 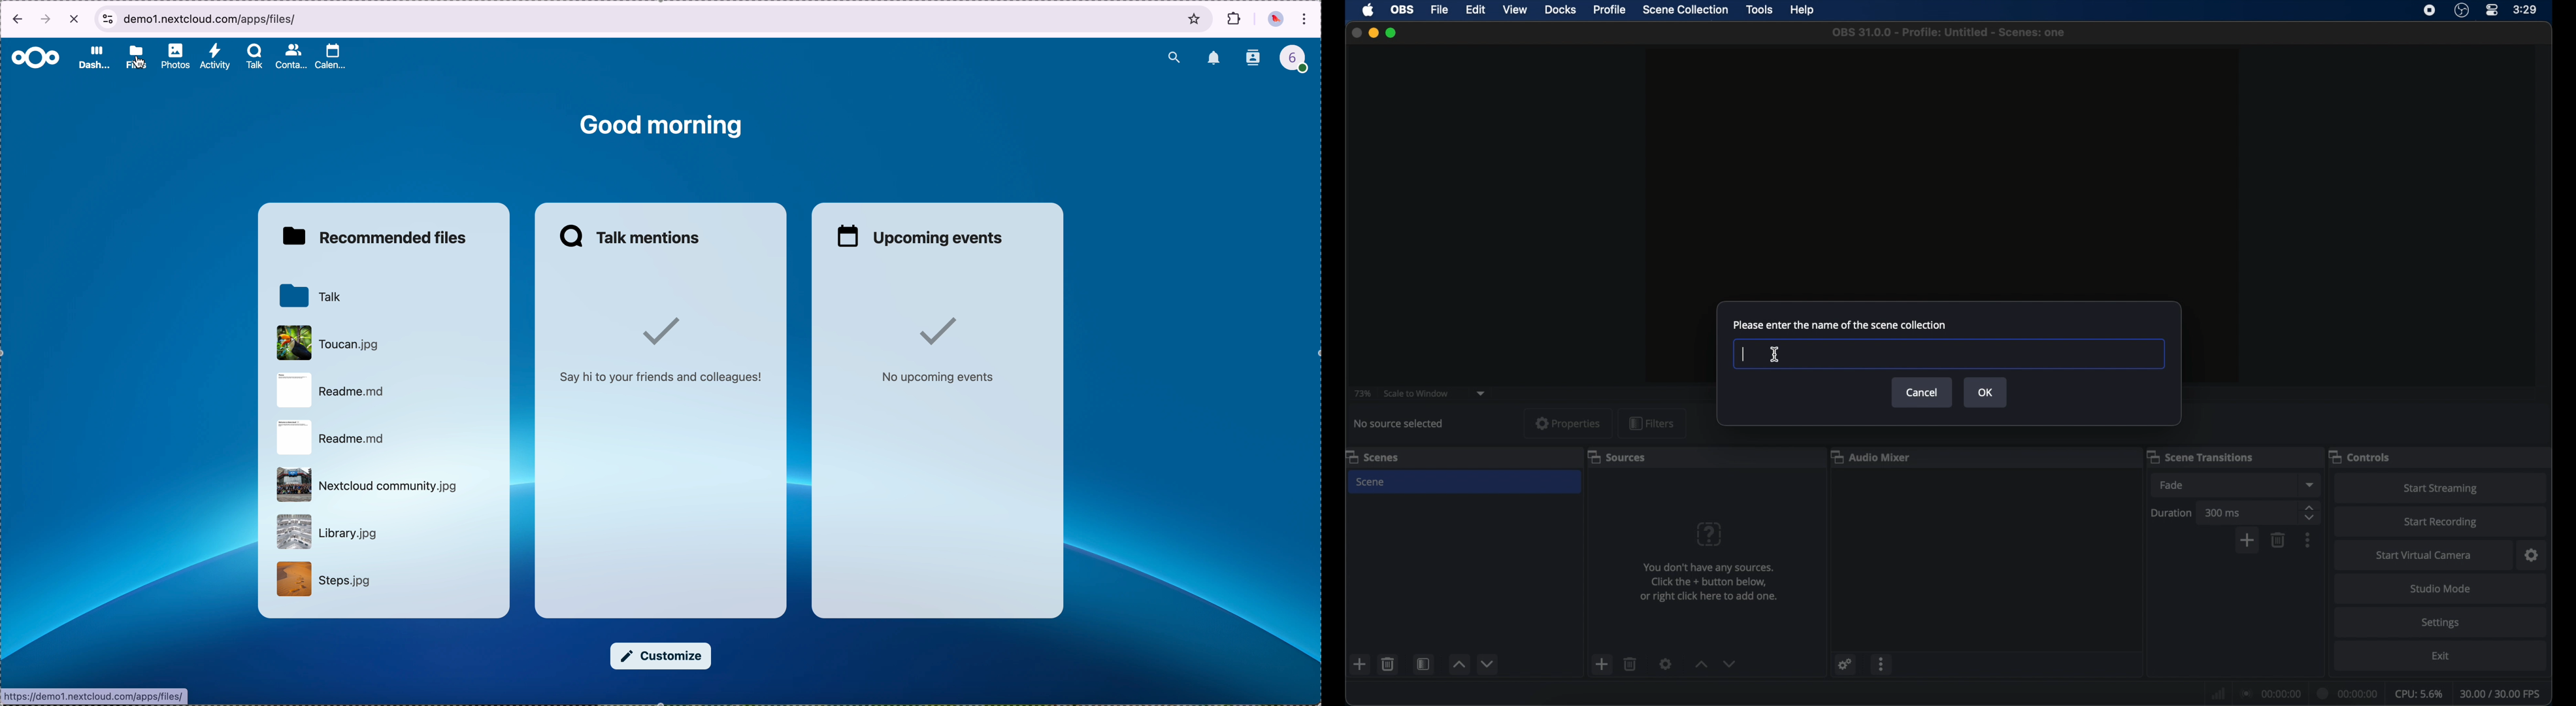 I want to click on scene transitions, so click(x=2200, y=457).